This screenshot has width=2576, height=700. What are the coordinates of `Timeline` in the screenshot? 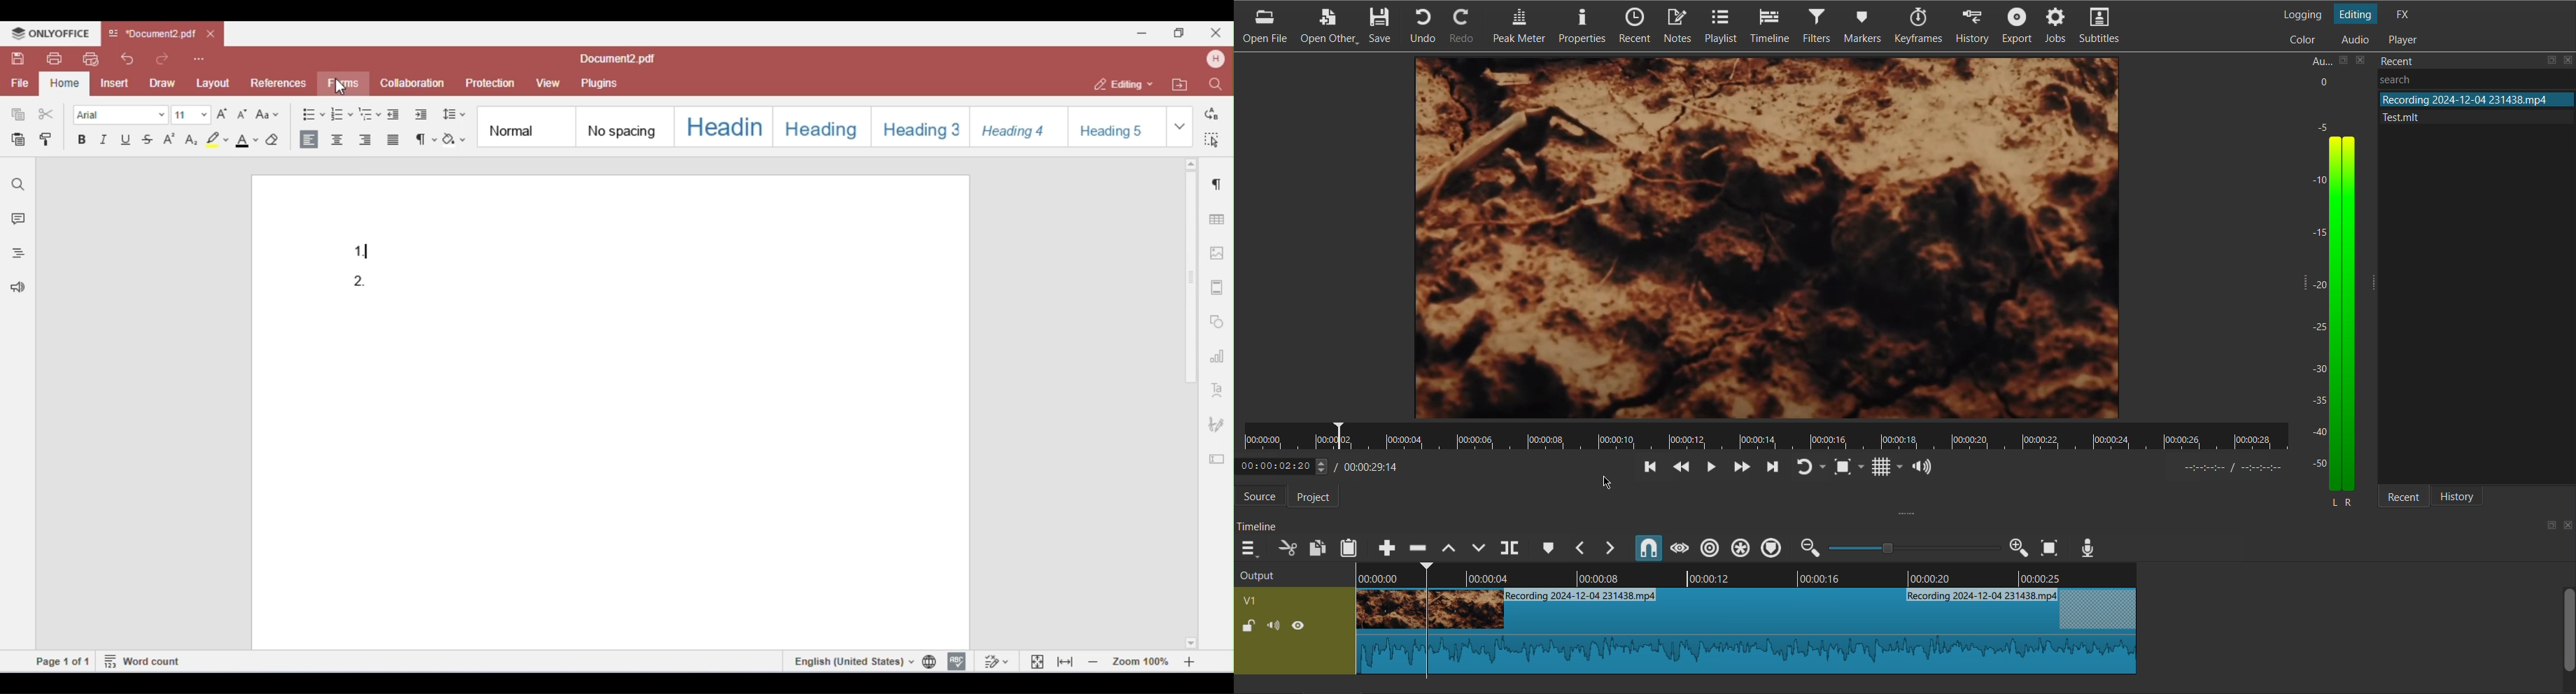 It's located at (1766, 437).